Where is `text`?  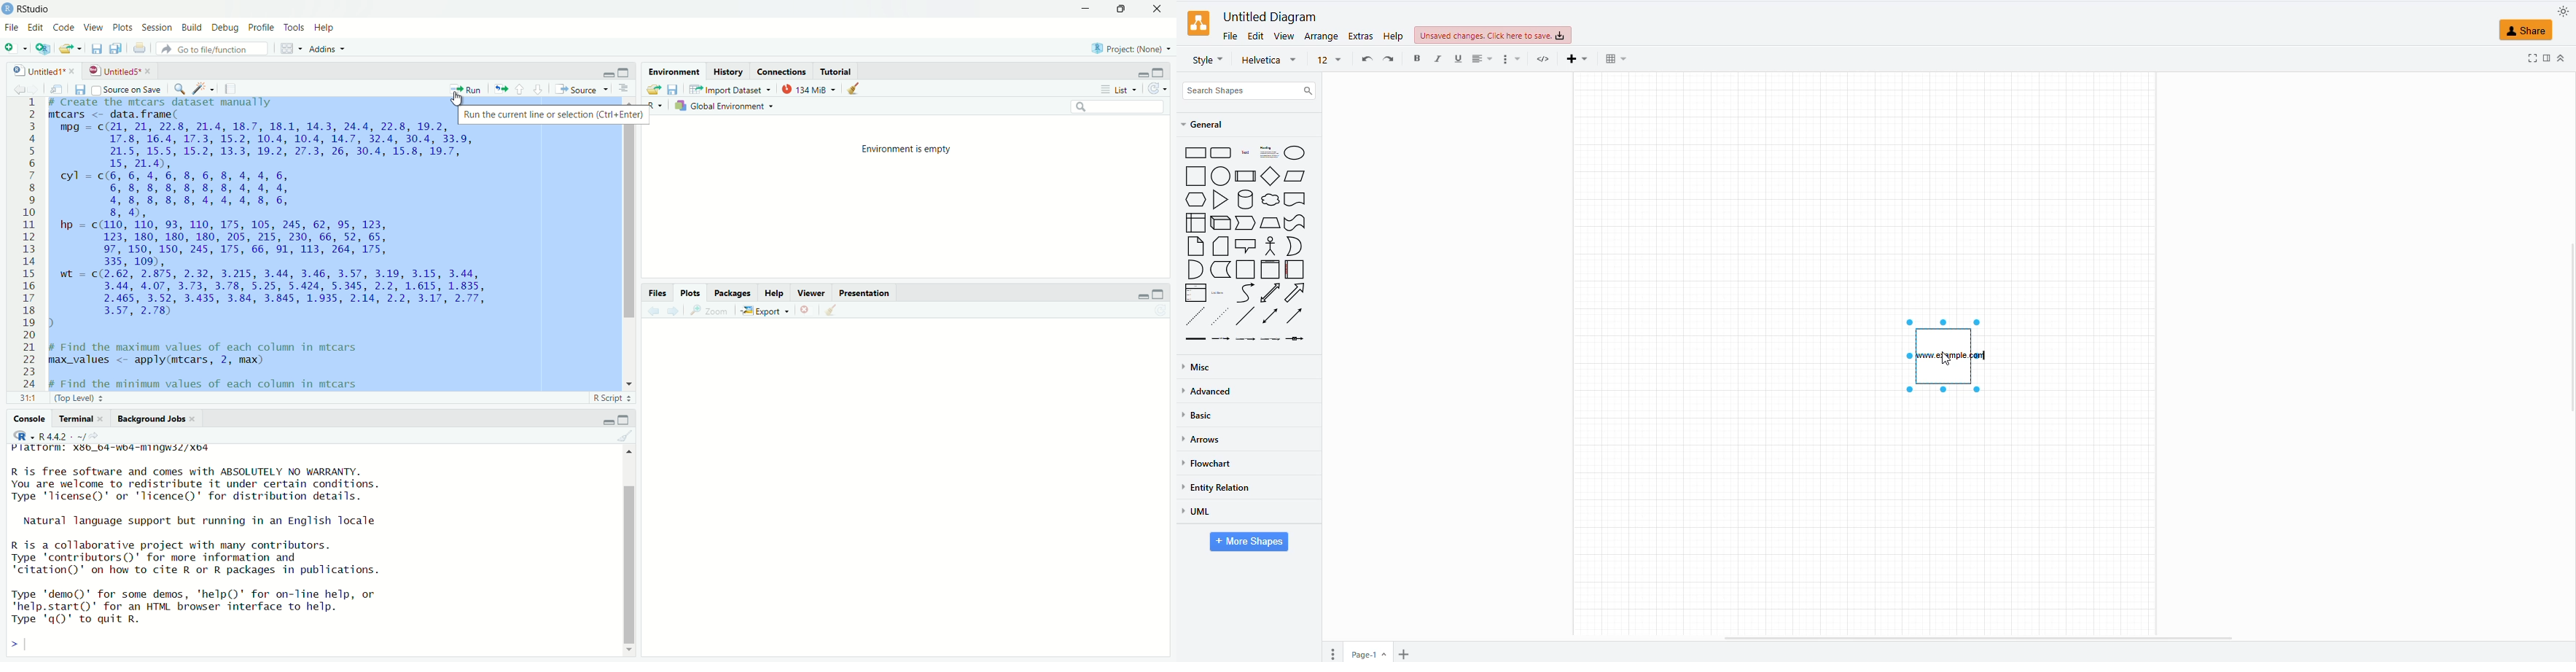 text is located at coordinates (1951, 357).